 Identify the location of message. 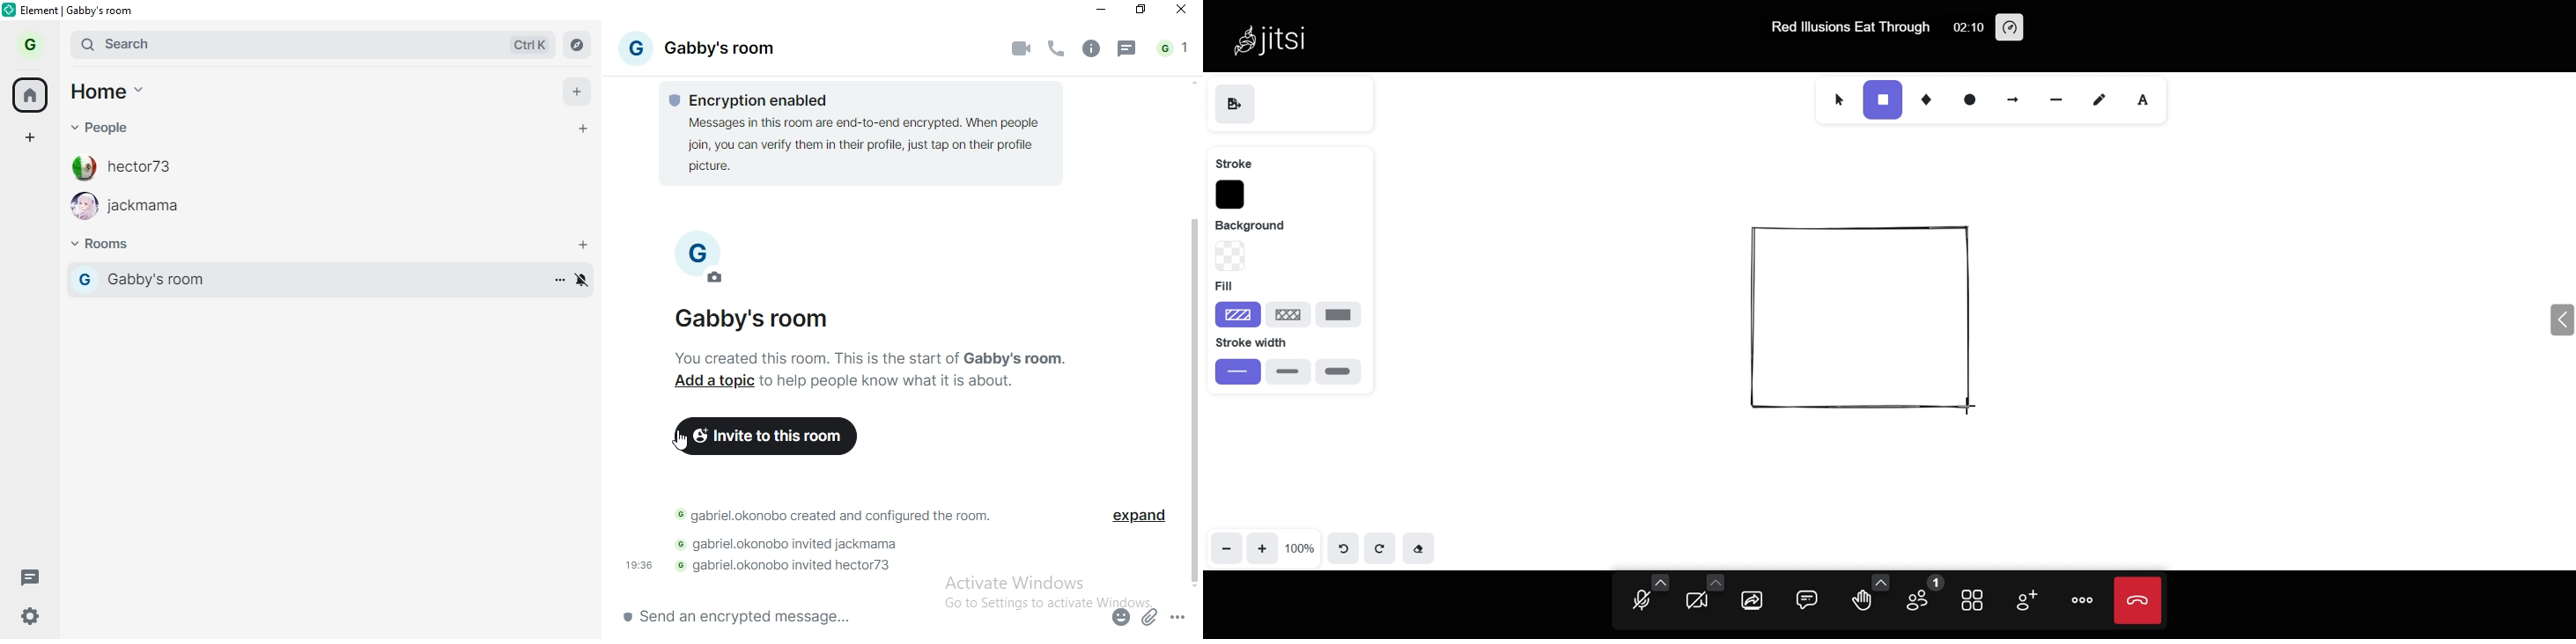
(30, 580).